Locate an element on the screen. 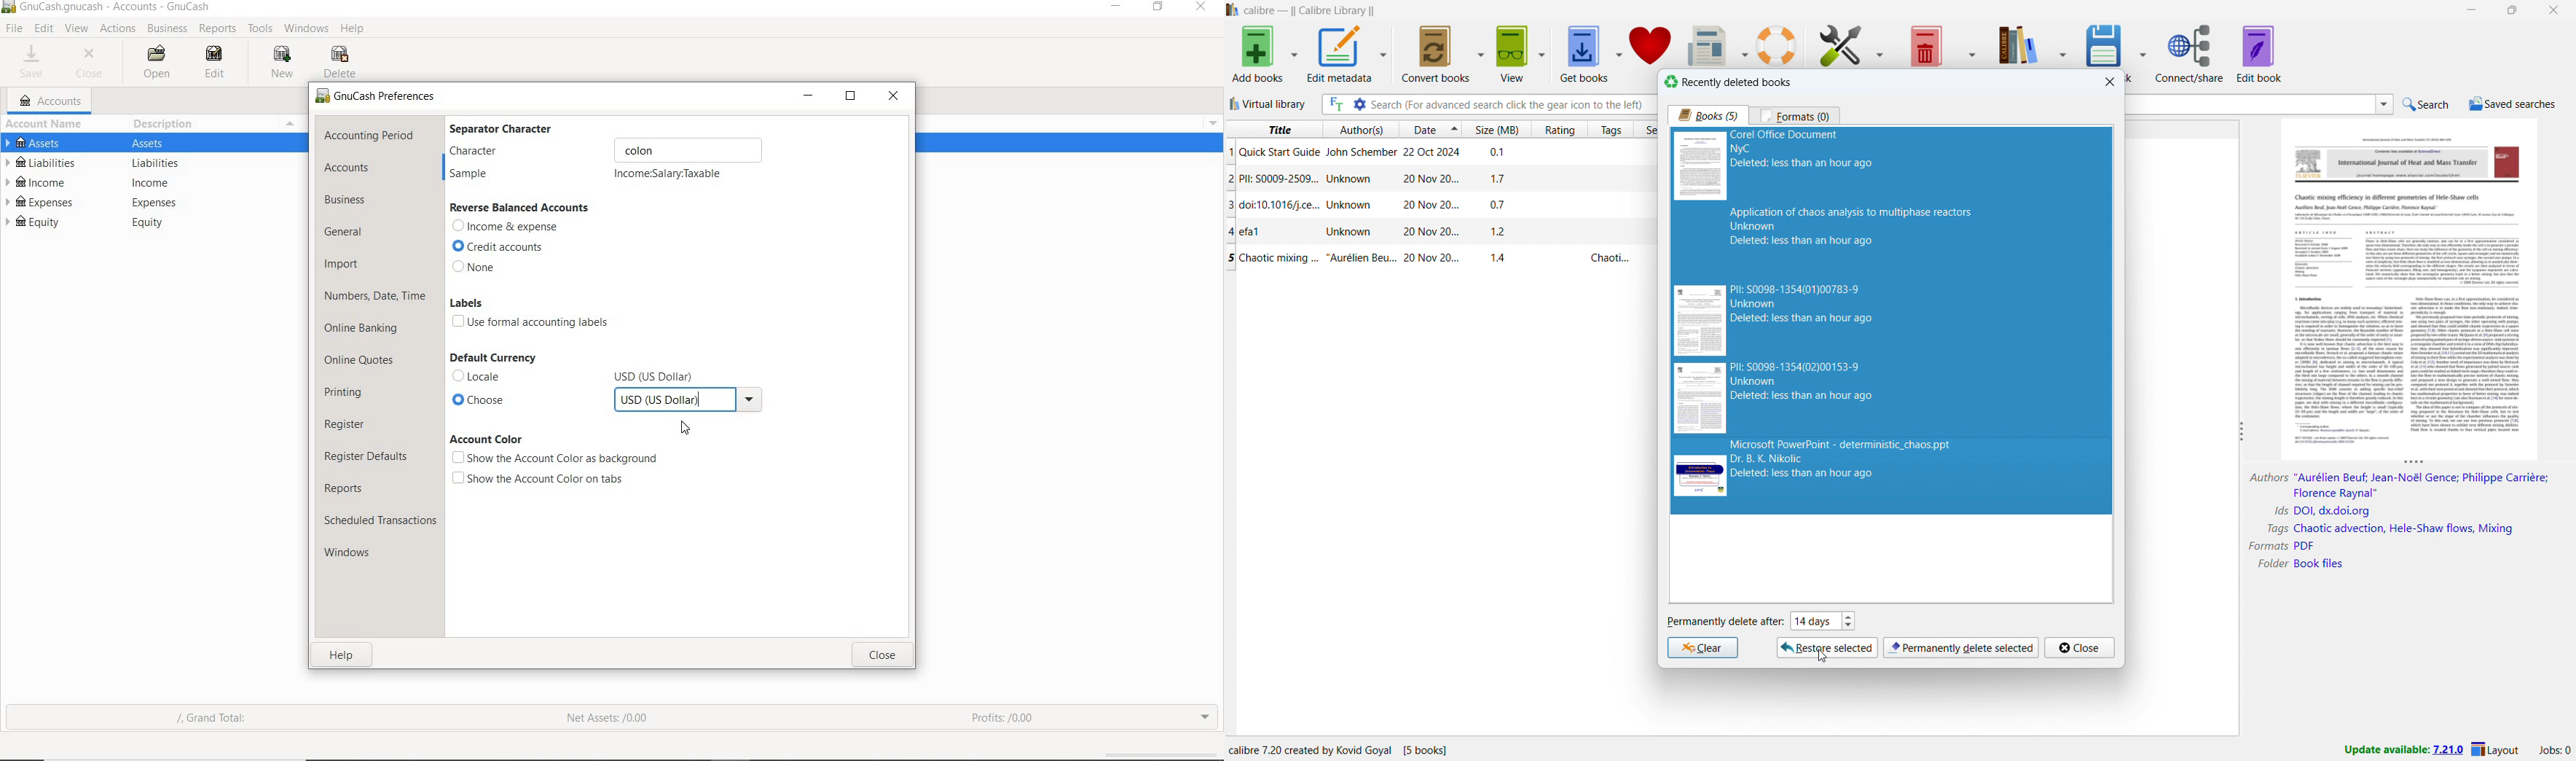 This screenshot has width=2576, height=784. character is located at coordinates (605, 151).